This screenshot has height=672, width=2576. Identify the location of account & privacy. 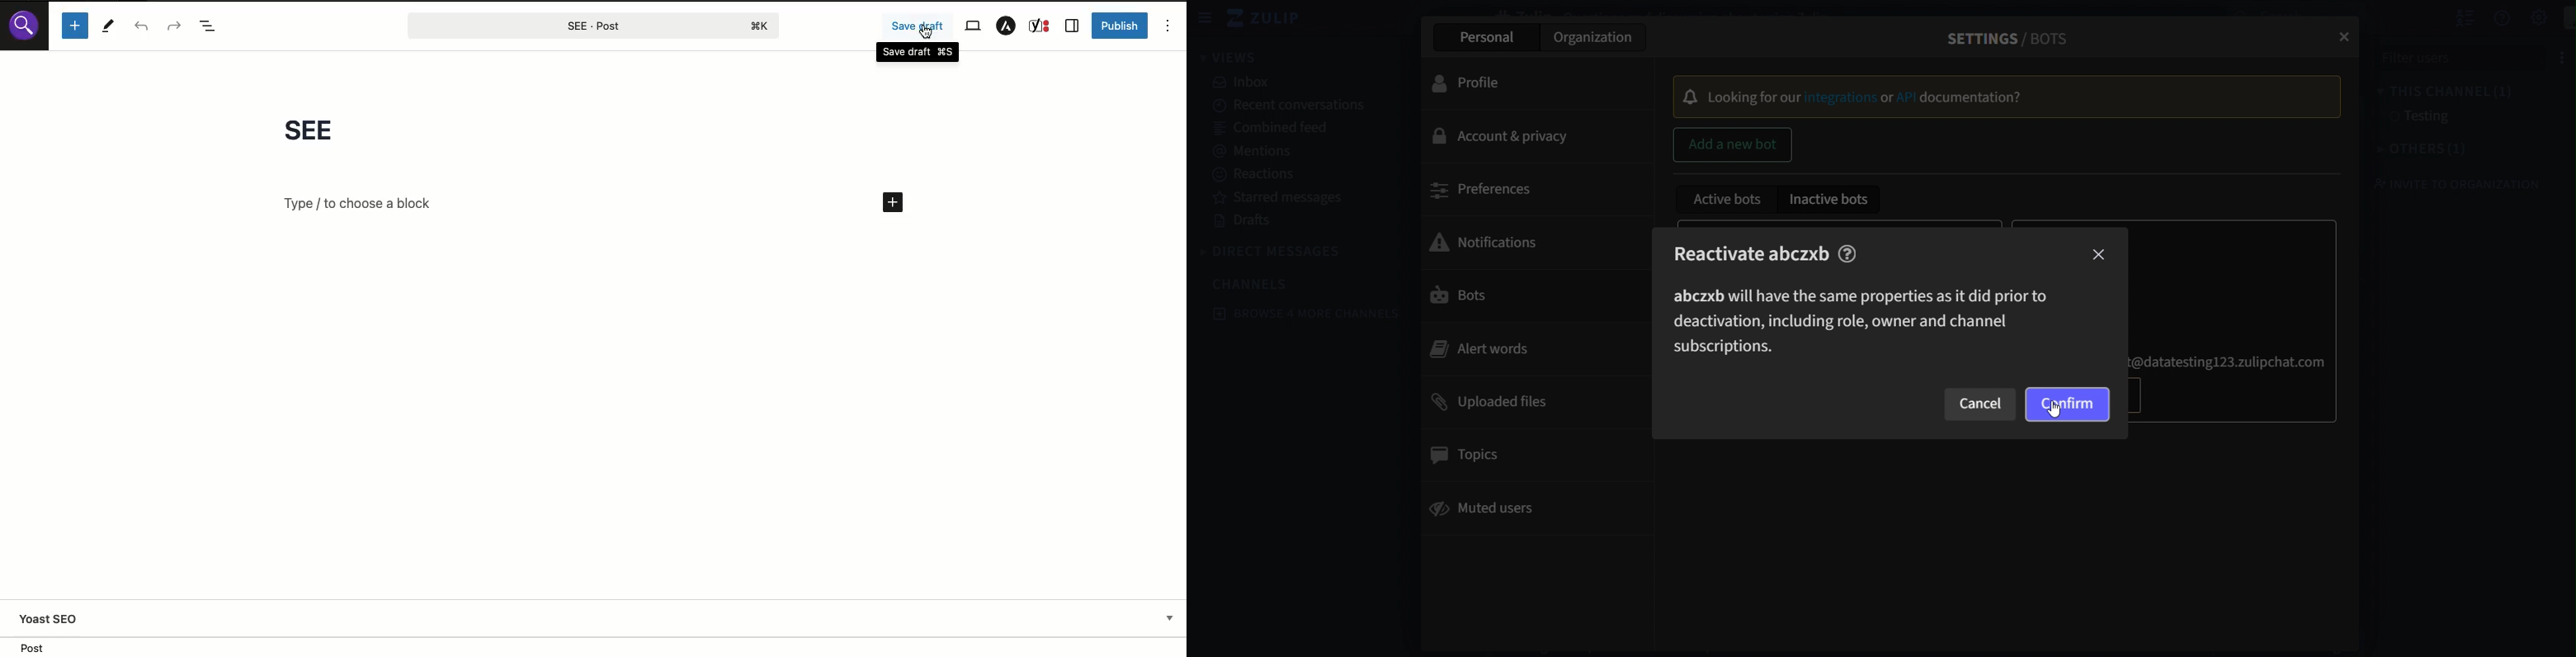
(1501, 135).